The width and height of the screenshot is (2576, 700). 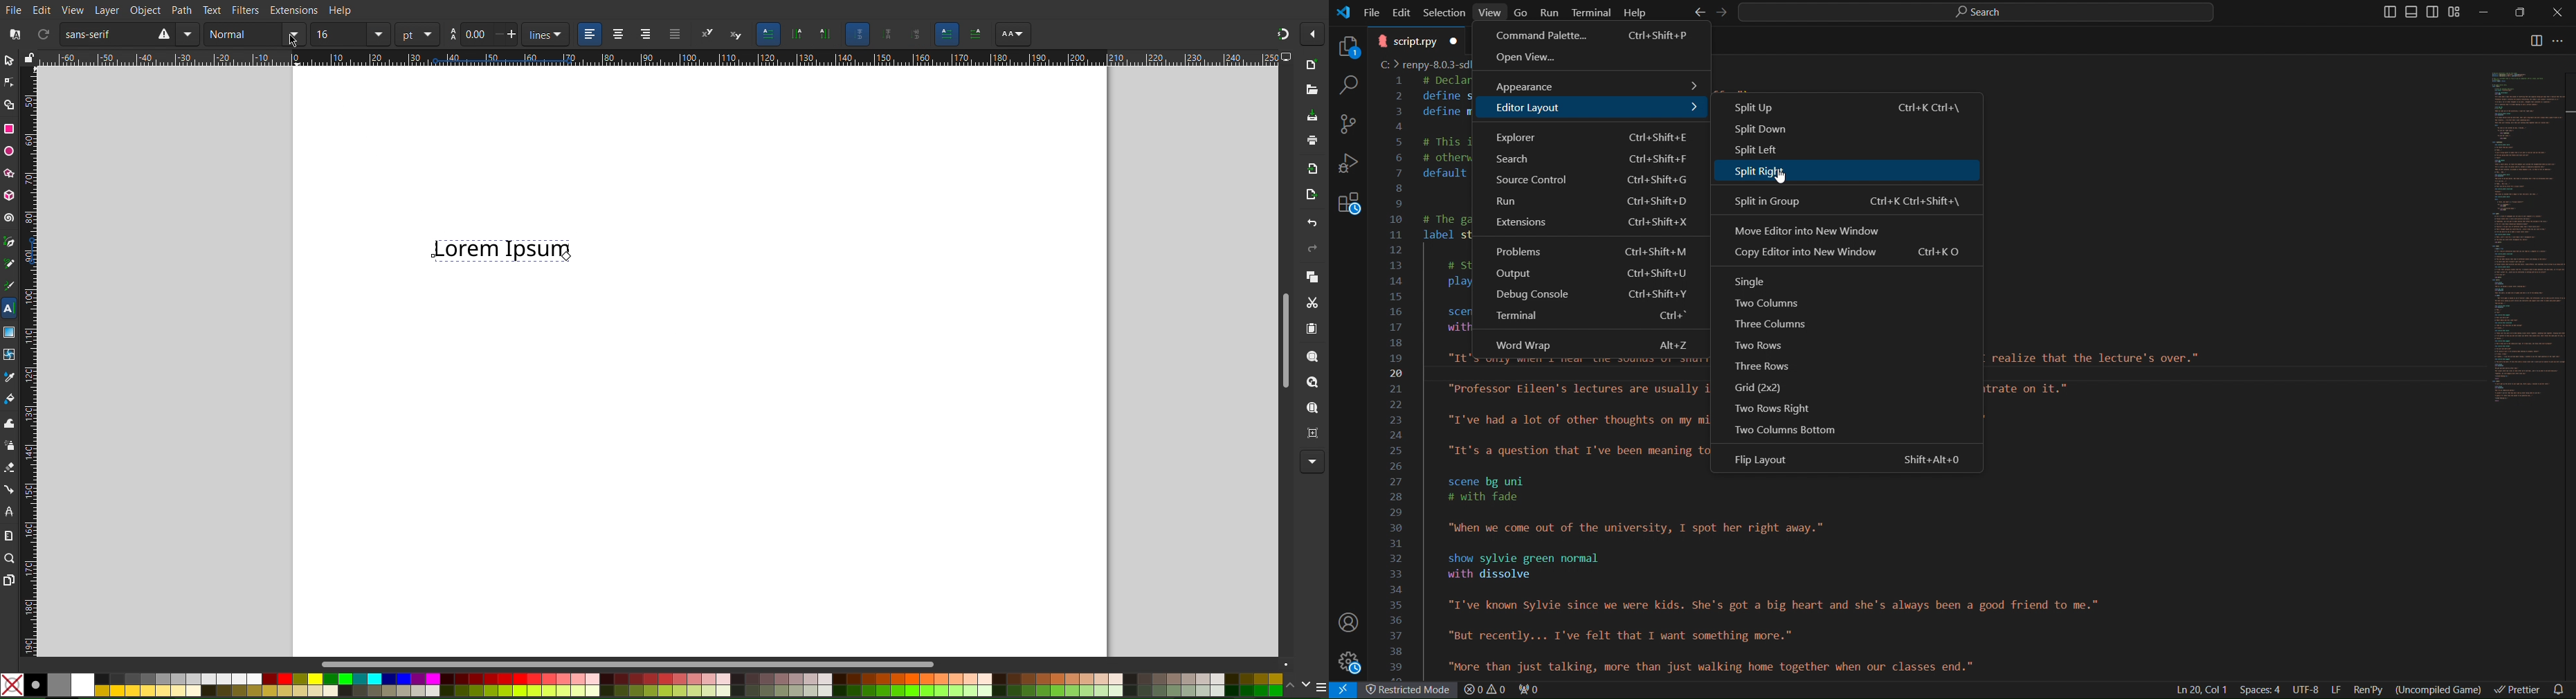 I want to click on Upright glyph orientation, so click(x=891, y=36).